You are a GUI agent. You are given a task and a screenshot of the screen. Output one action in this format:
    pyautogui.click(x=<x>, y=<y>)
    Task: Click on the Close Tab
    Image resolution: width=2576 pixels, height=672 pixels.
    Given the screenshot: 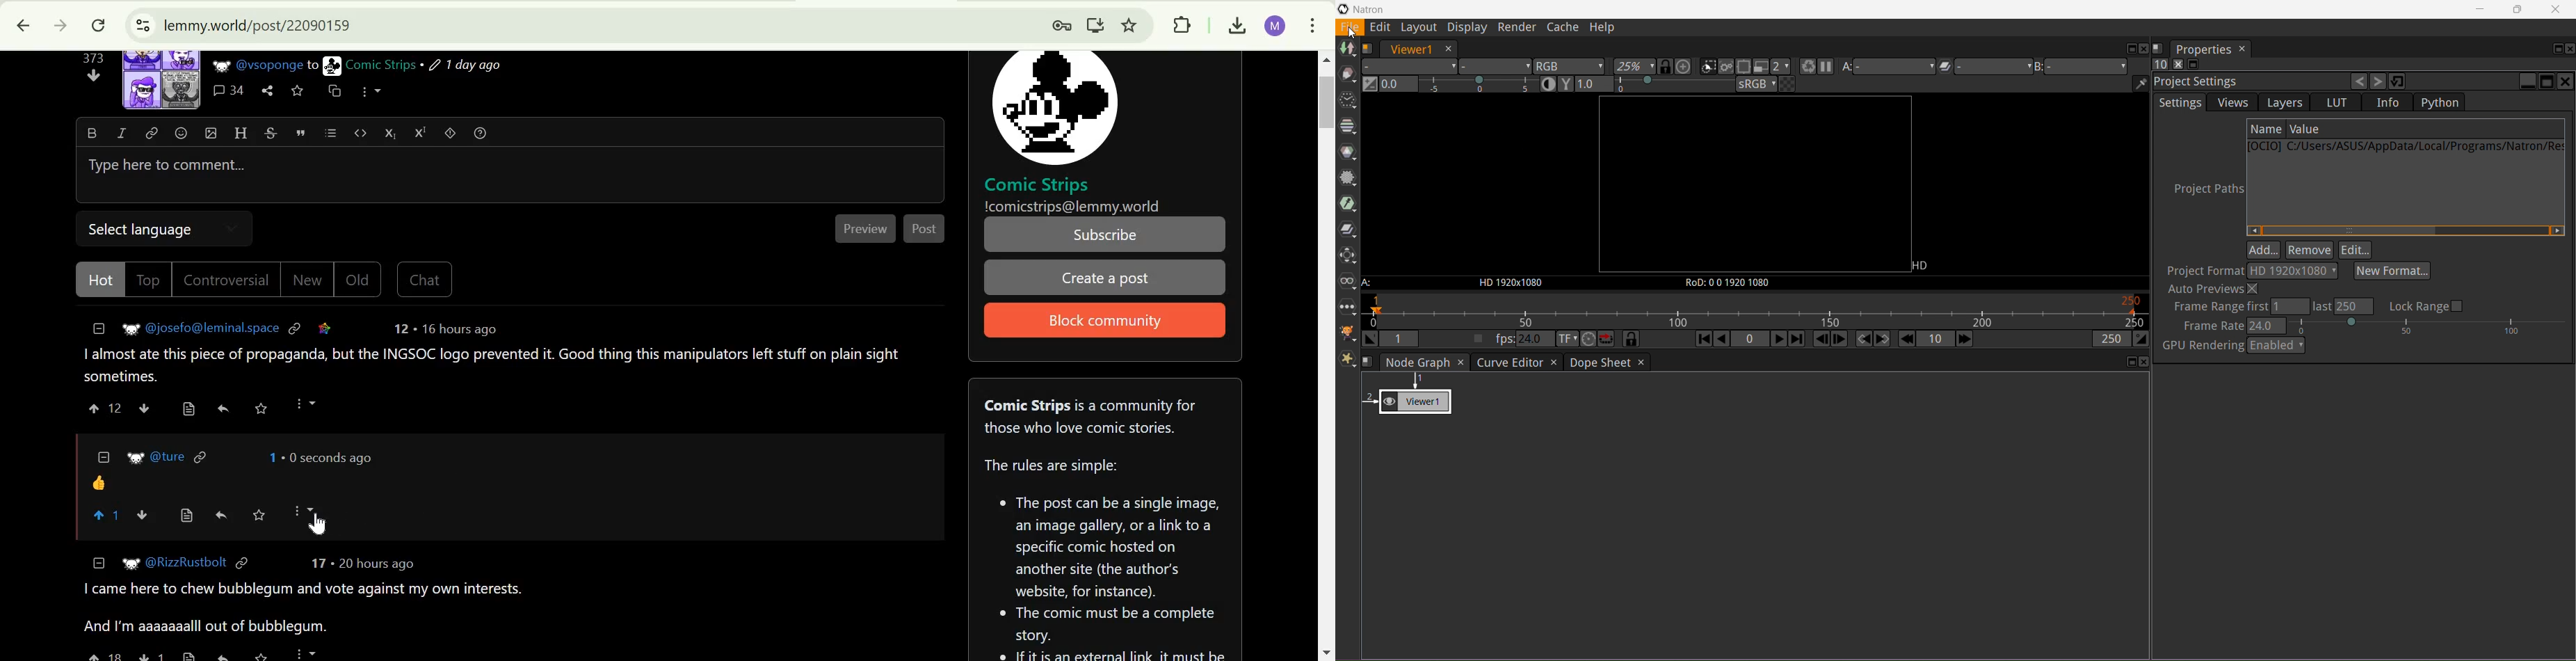 What is the action you would take?
    pyautogui.click(x=2244, y=50)
    